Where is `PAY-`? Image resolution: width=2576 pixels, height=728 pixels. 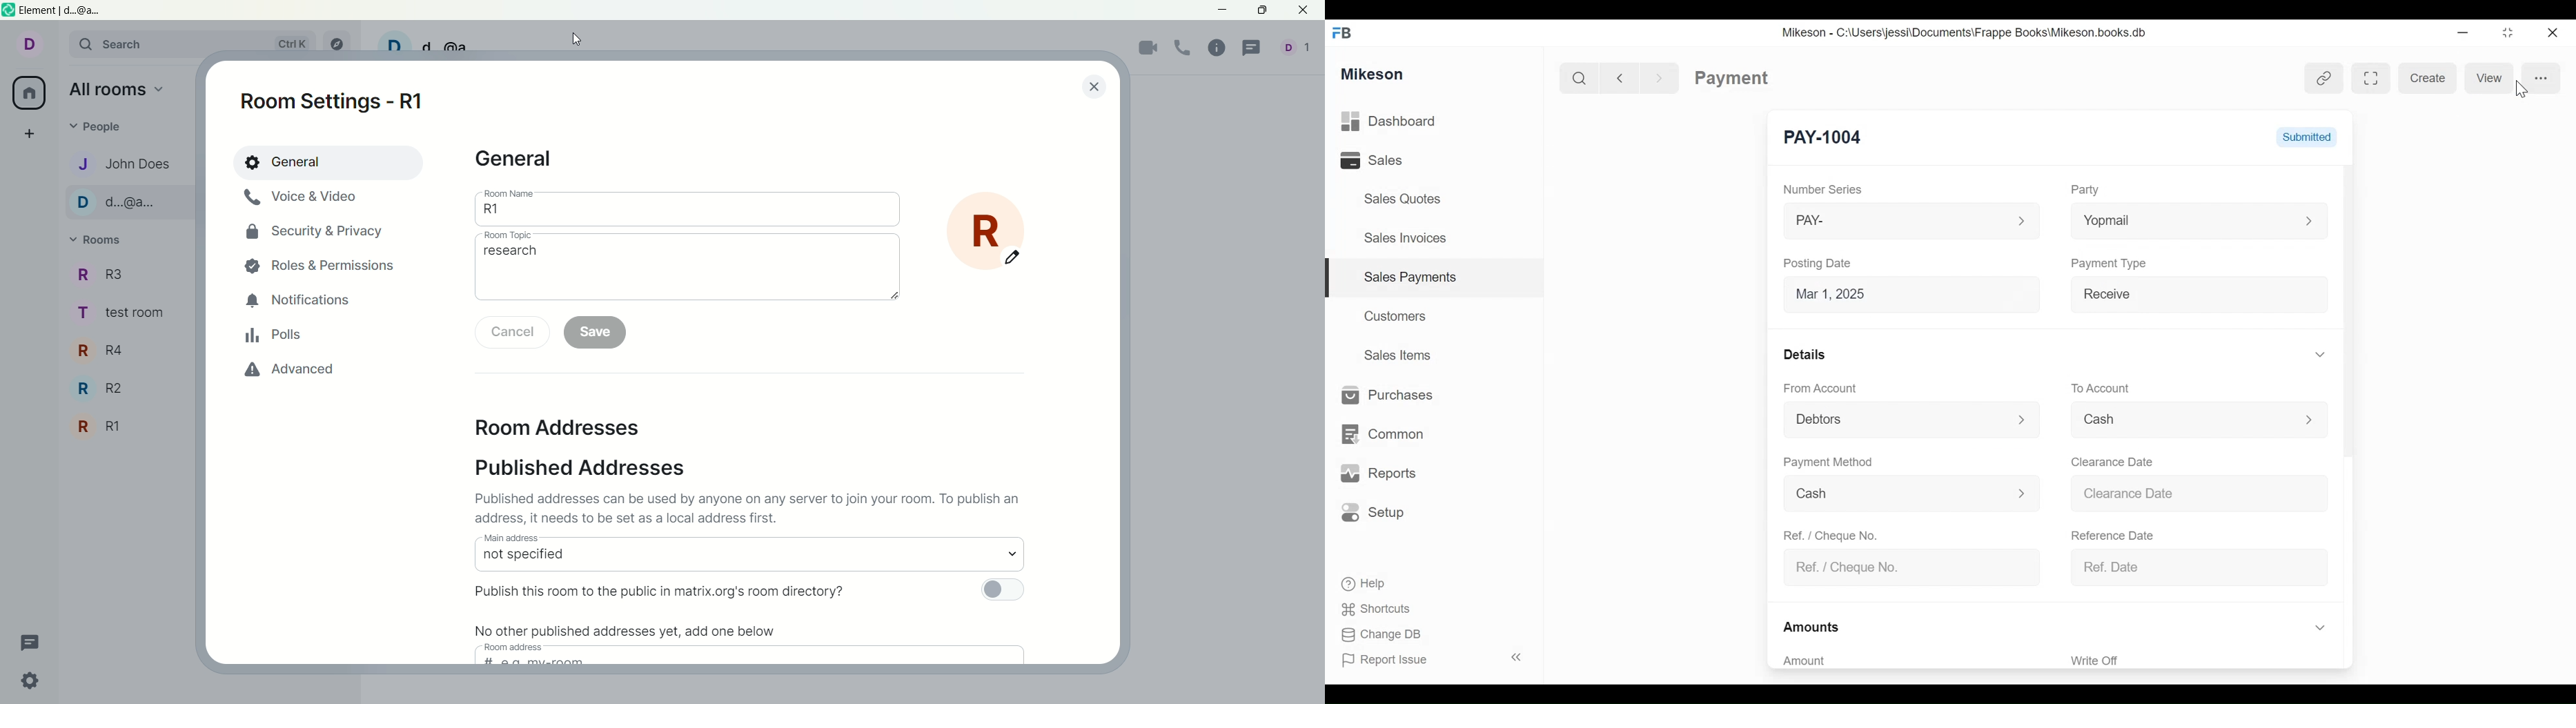
PAY- is located at coordinates (1911, 220).